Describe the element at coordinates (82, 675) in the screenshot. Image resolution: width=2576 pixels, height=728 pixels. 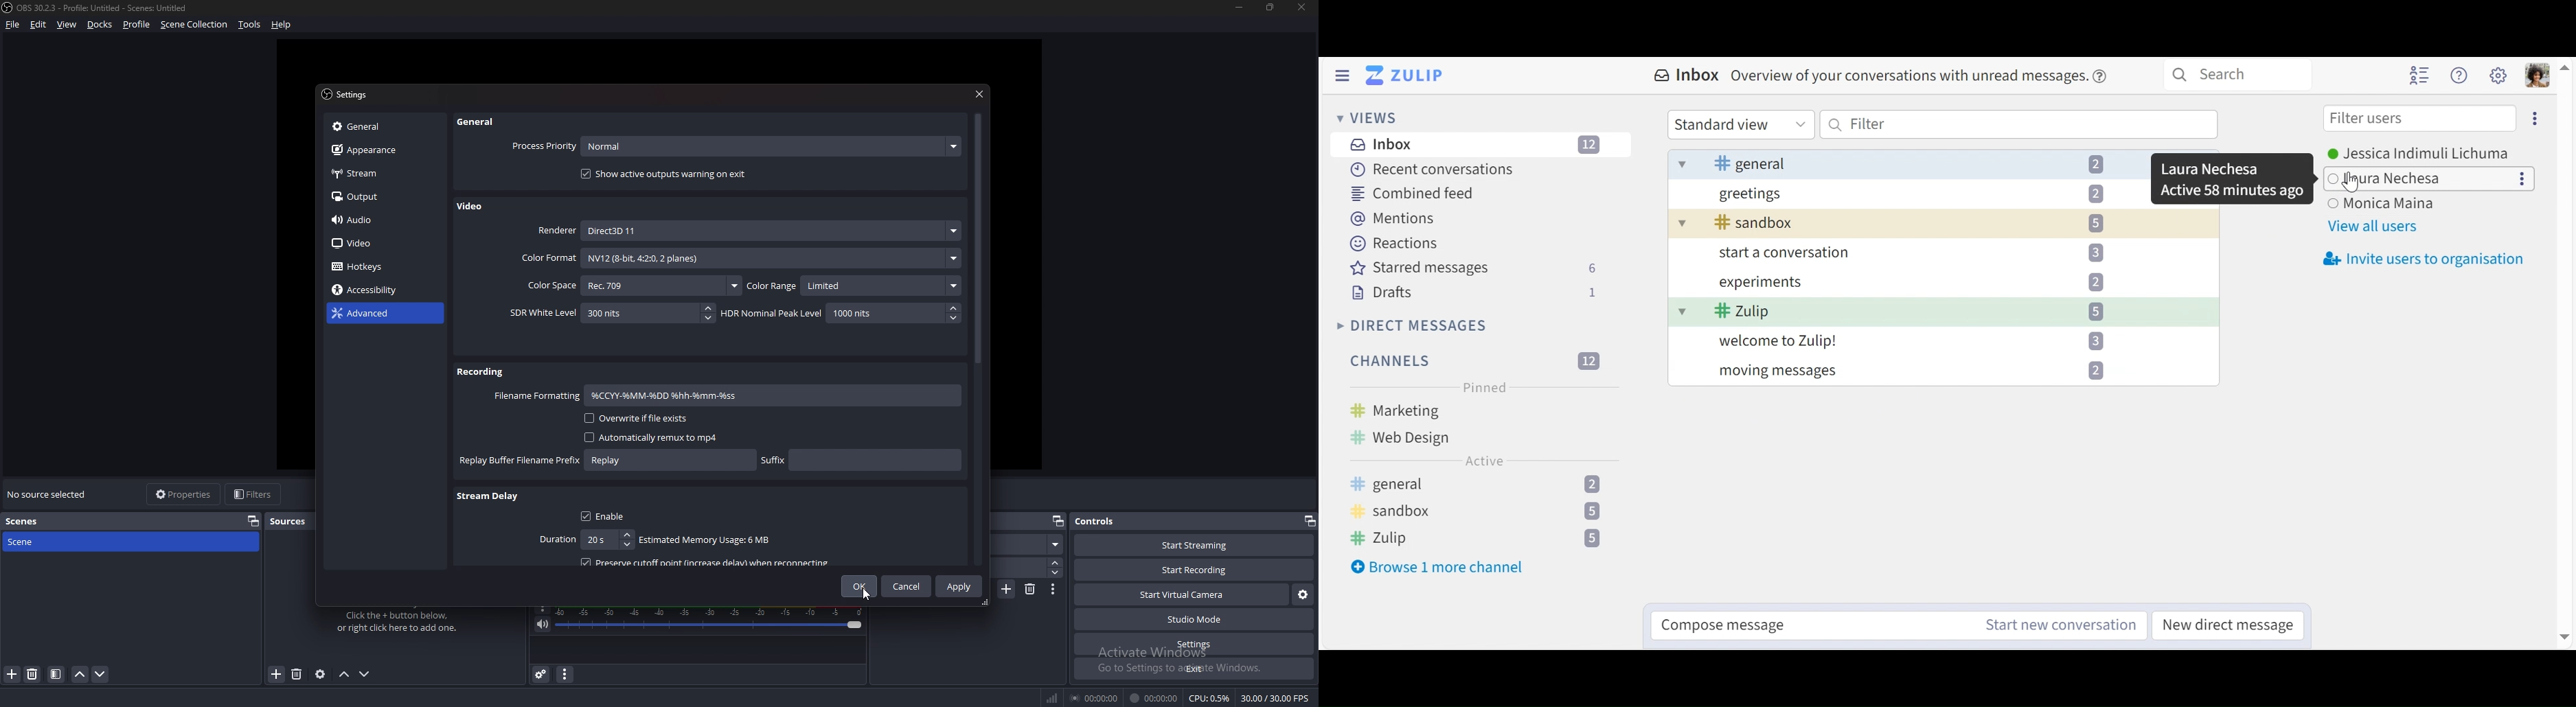
I see `move scene up` at that location.